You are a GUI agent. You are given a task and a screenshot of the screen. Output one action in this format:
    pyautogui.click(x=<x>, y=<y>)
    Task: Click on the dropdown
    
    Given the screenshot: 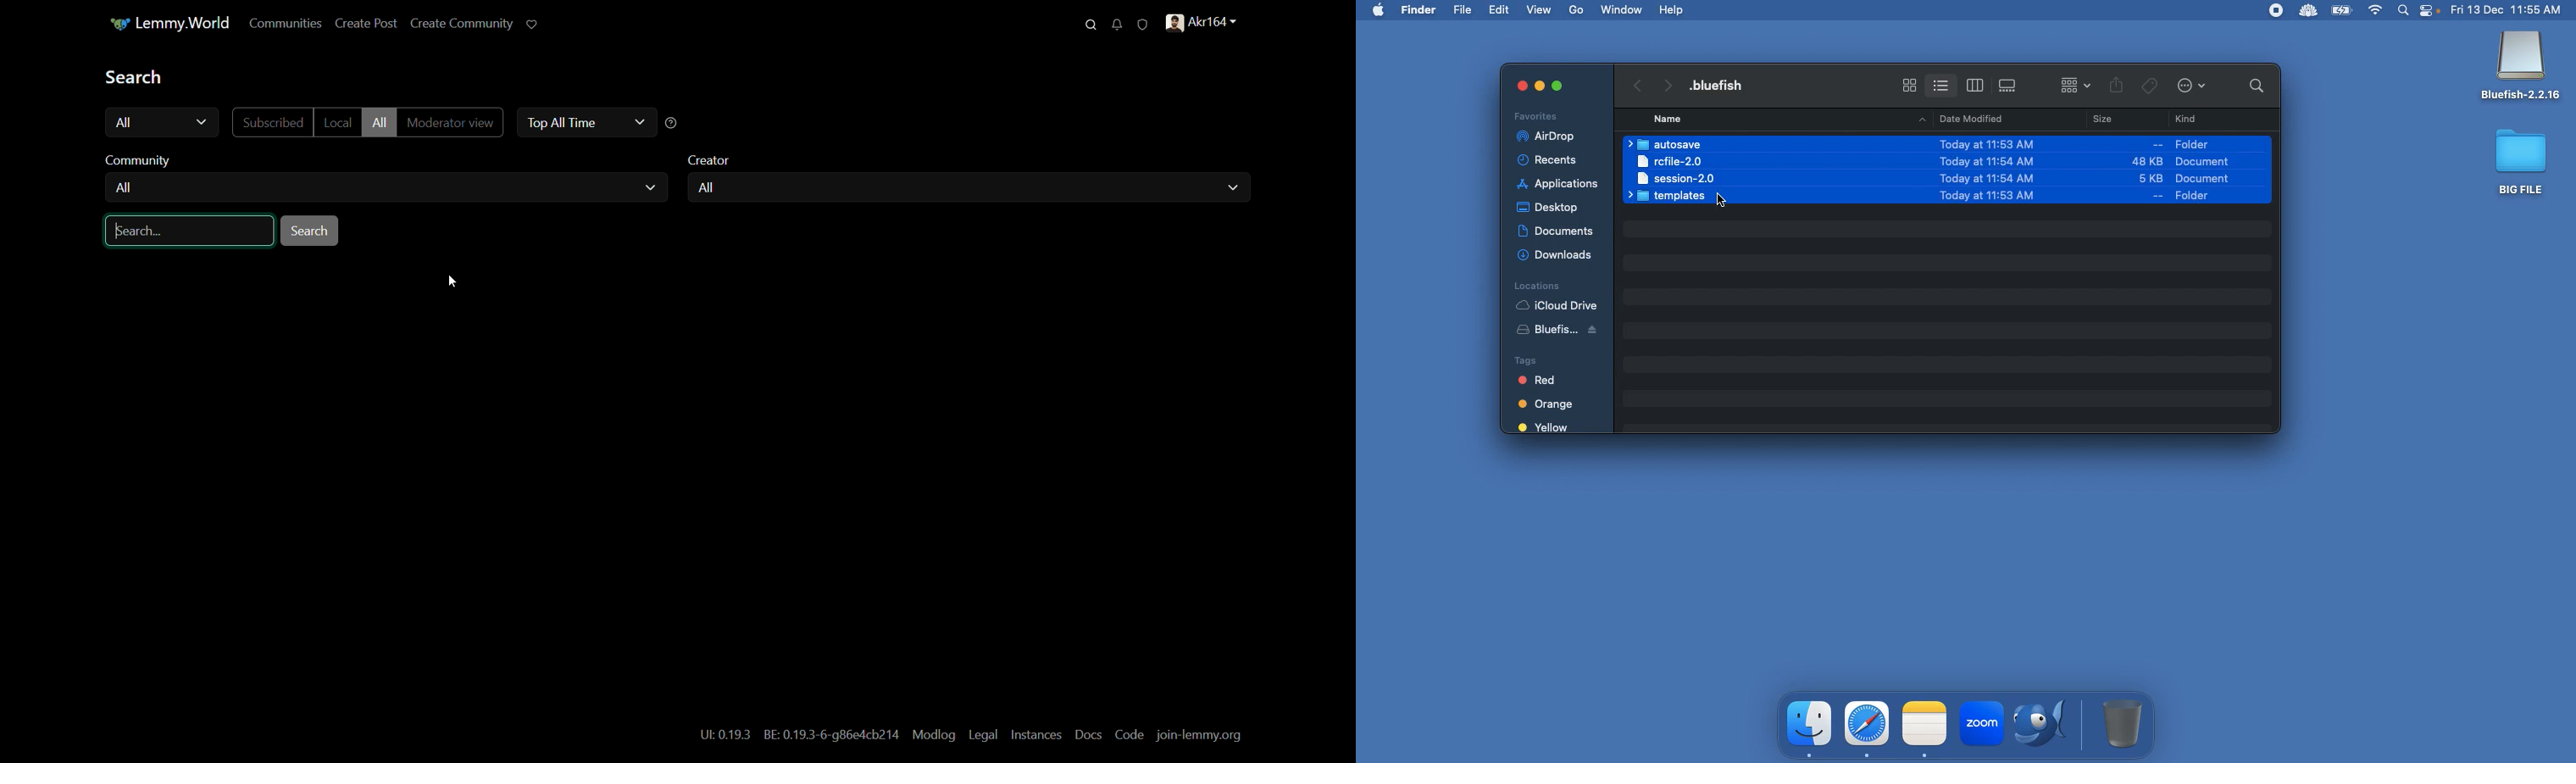 What is the action you would take?
    pyautogui.click(x=638, y=122)
    